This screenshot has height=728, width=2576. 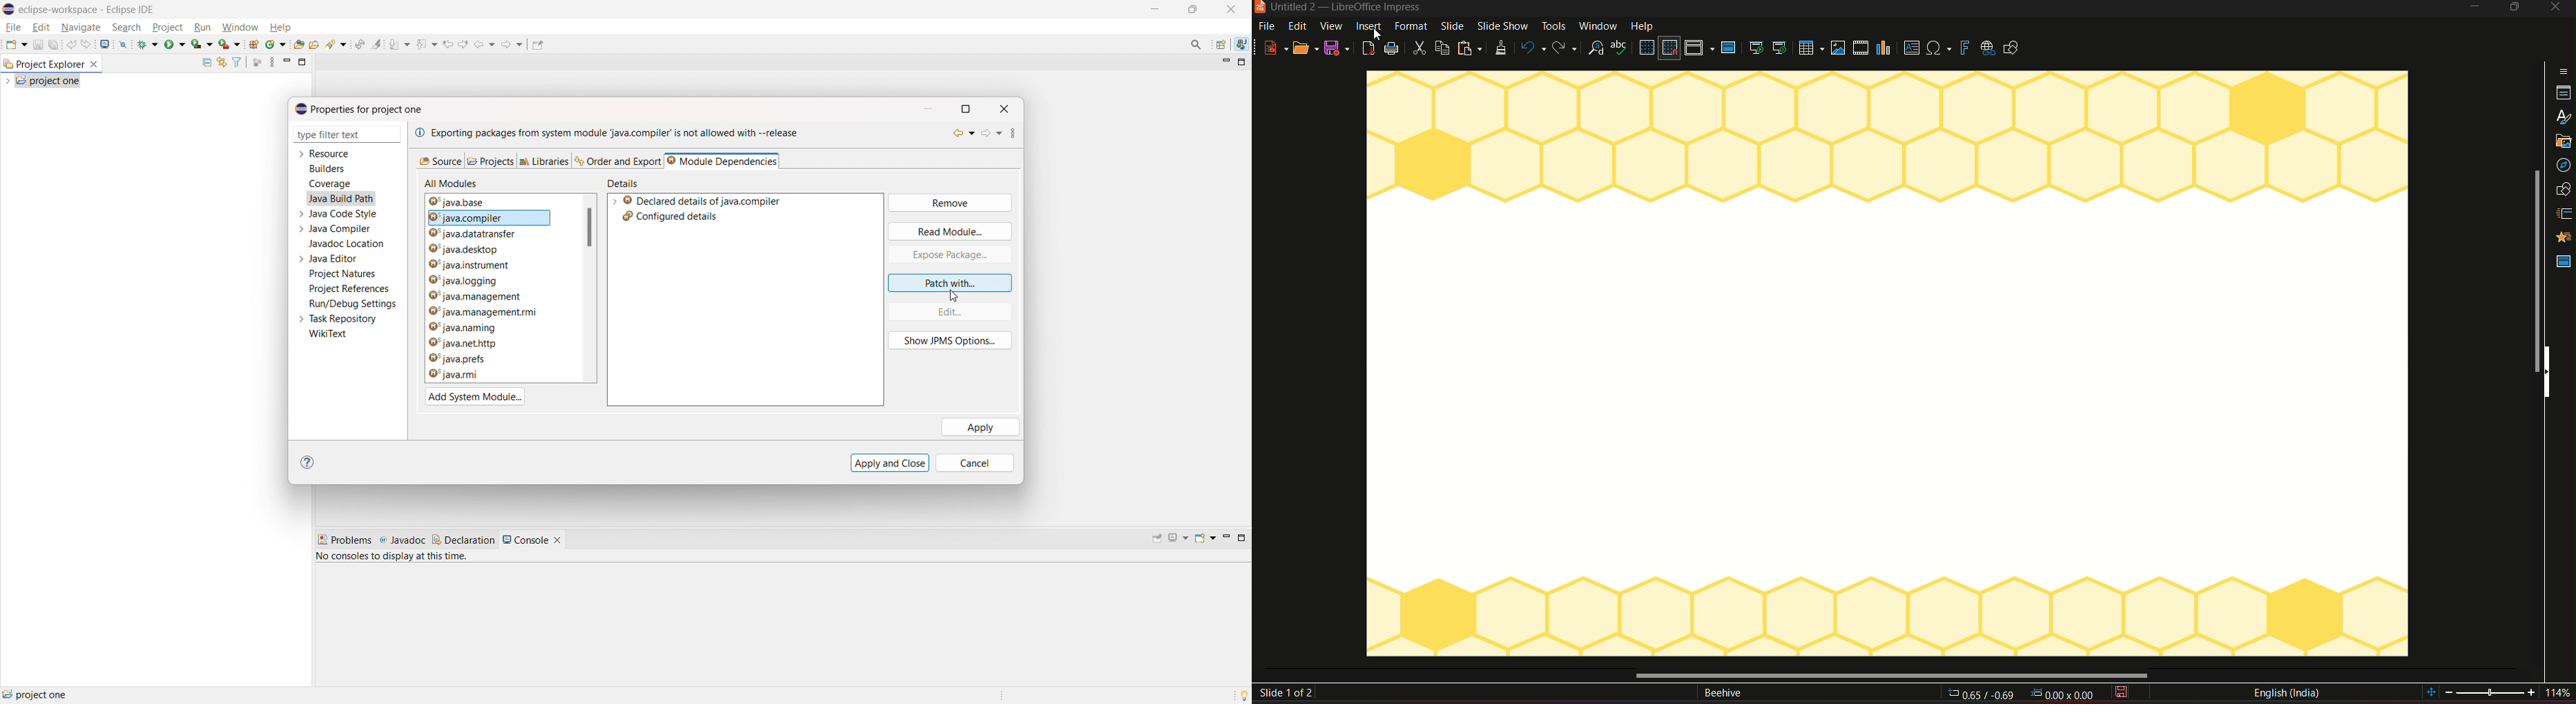 I want to click on properties, so click(x=2562, y=93).